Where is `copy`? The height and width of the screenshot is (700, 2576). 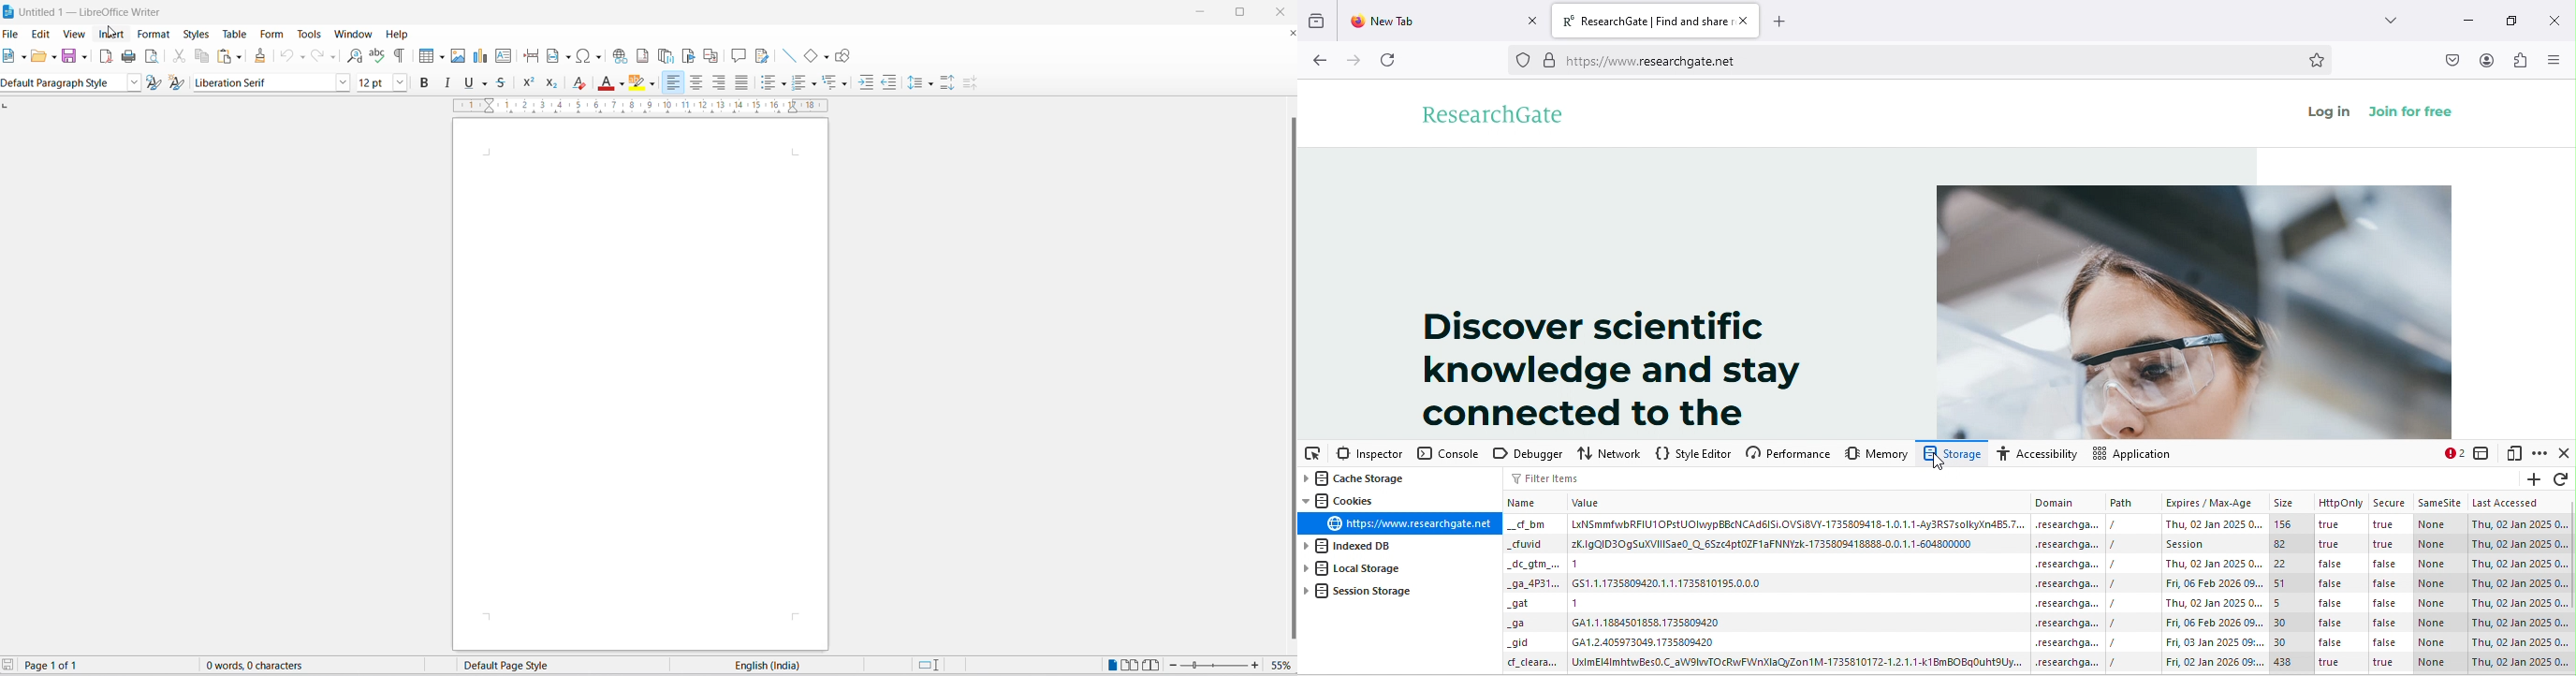 copy is located at coordinates (203, 57).